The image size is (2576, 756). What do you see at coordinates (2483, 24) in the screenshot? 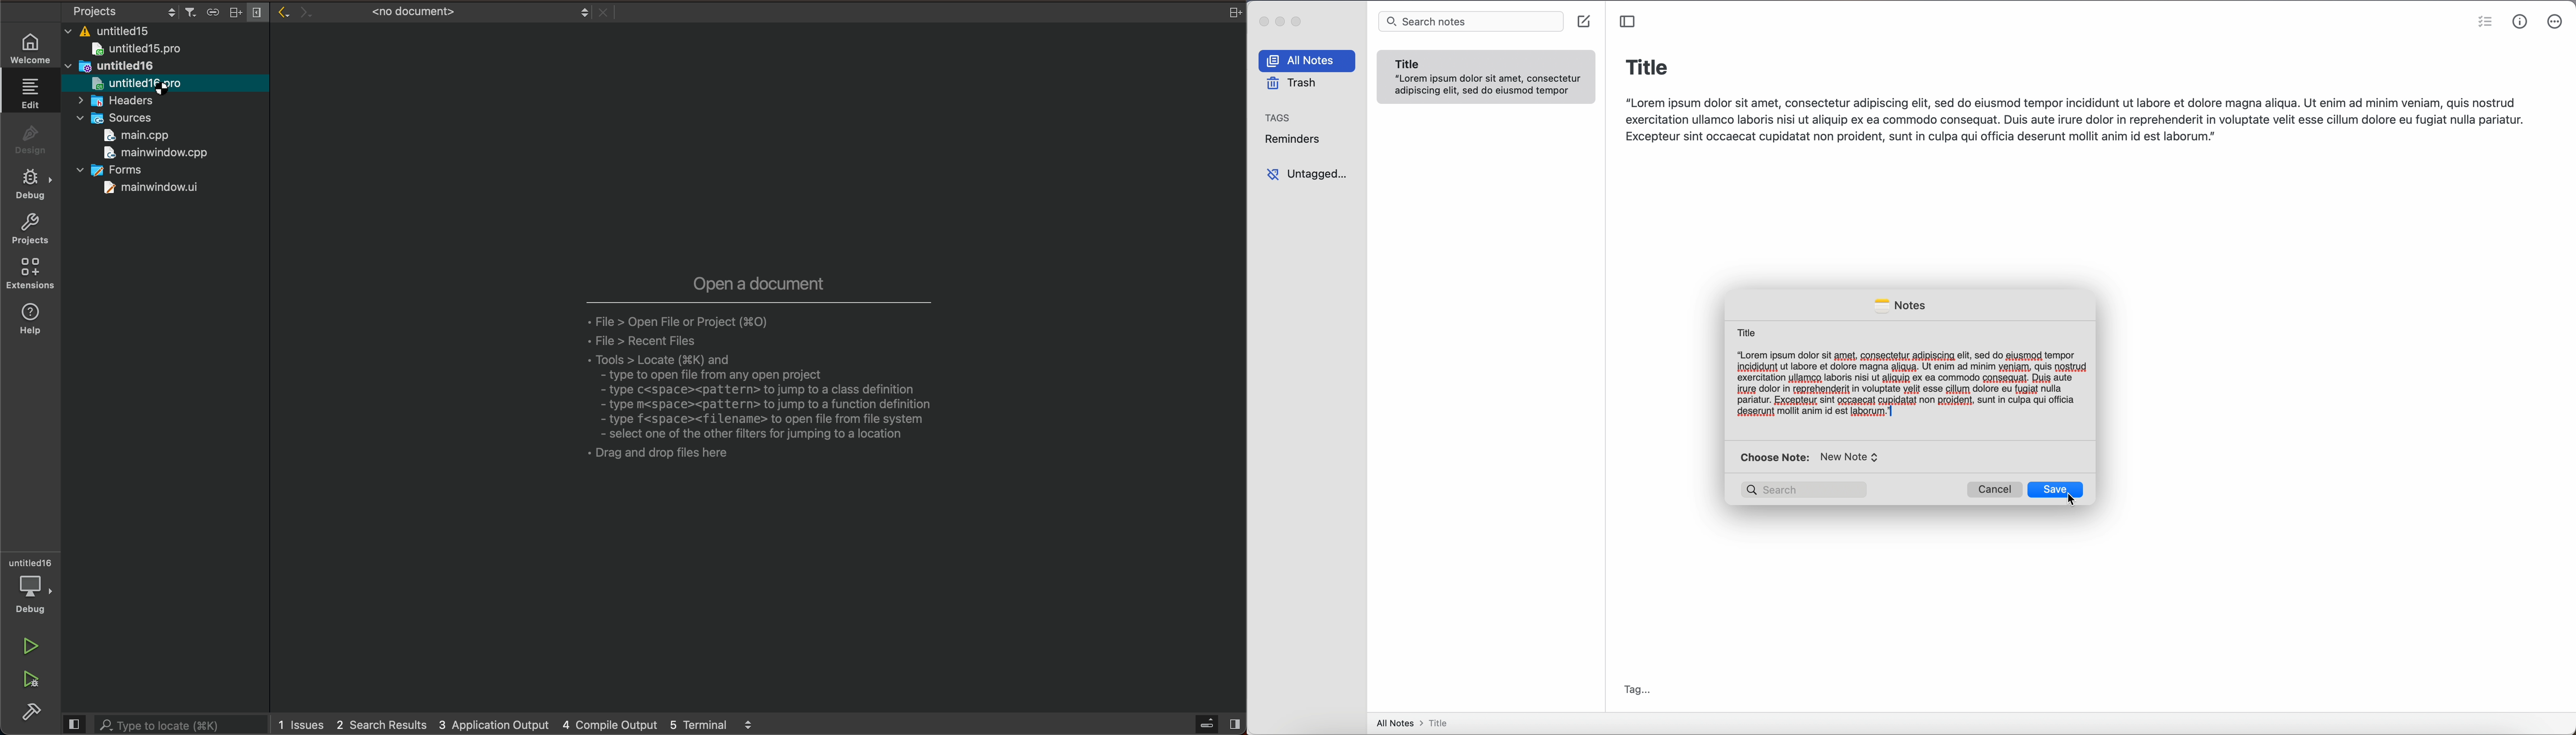
I see `check list` at bounding box center [2483, 24].